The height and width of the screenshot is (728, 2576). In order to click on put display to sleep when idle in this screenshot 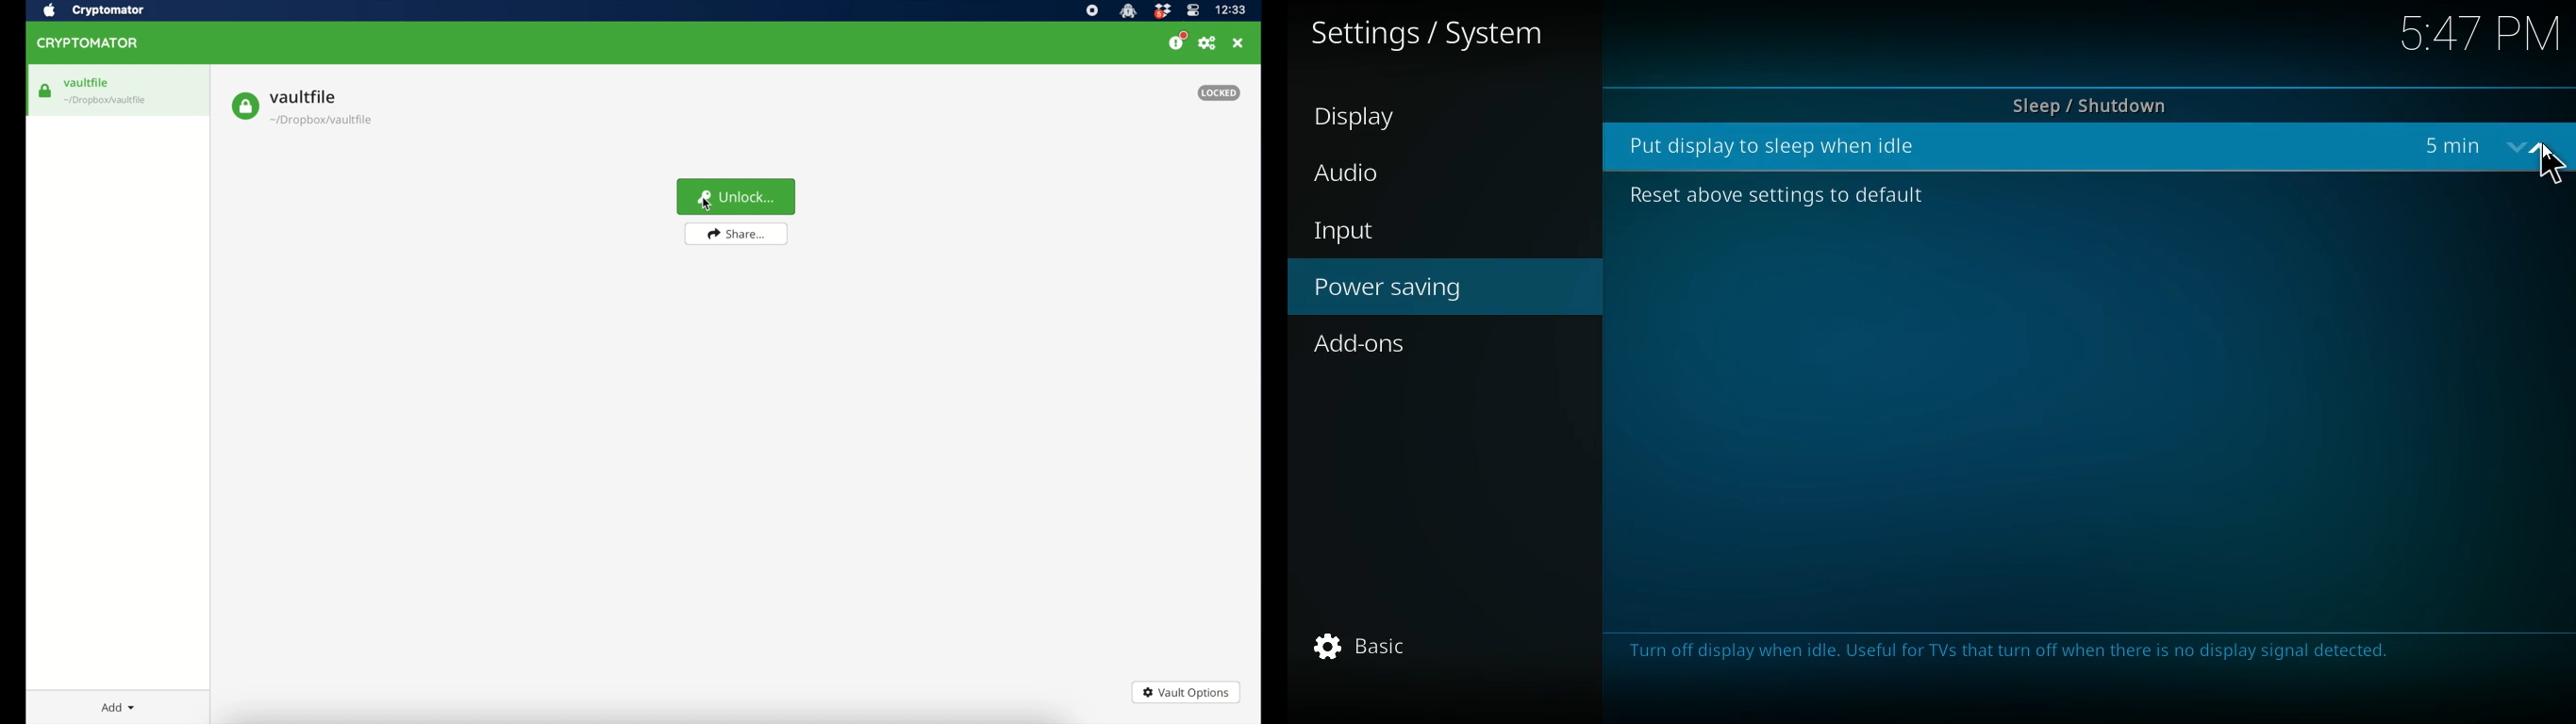, I will do `click(1782, 145)`.